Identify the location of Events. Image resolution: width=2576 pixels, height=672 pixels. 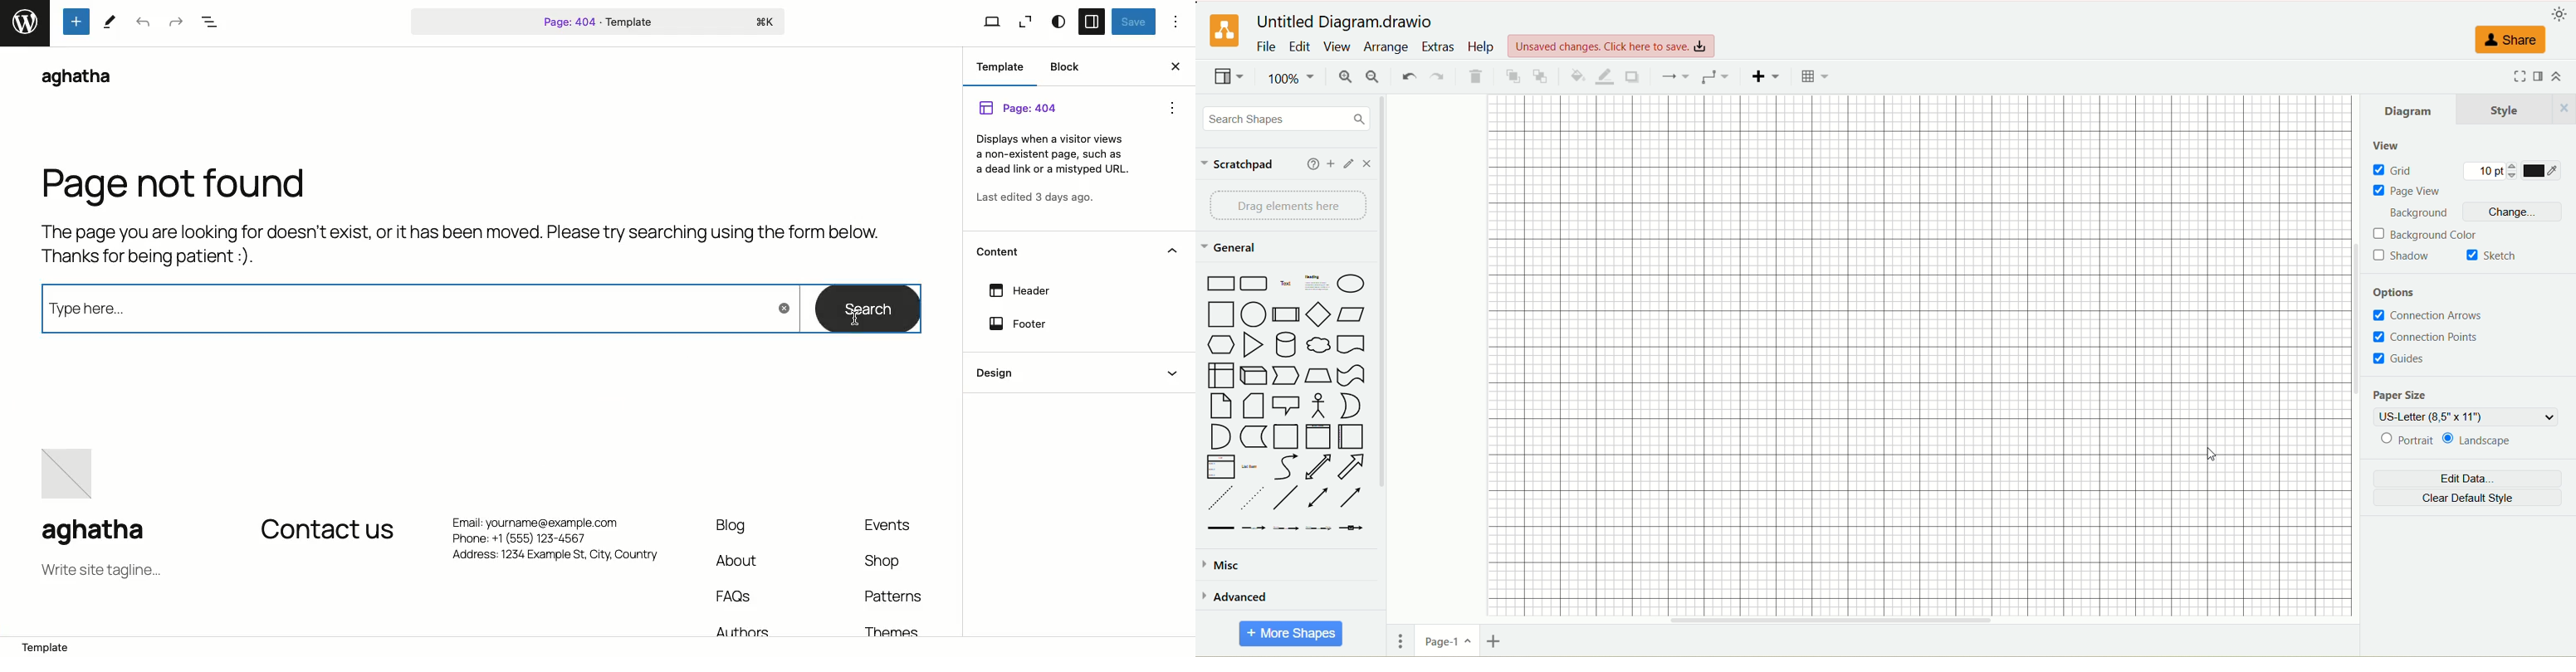
(889, 526).